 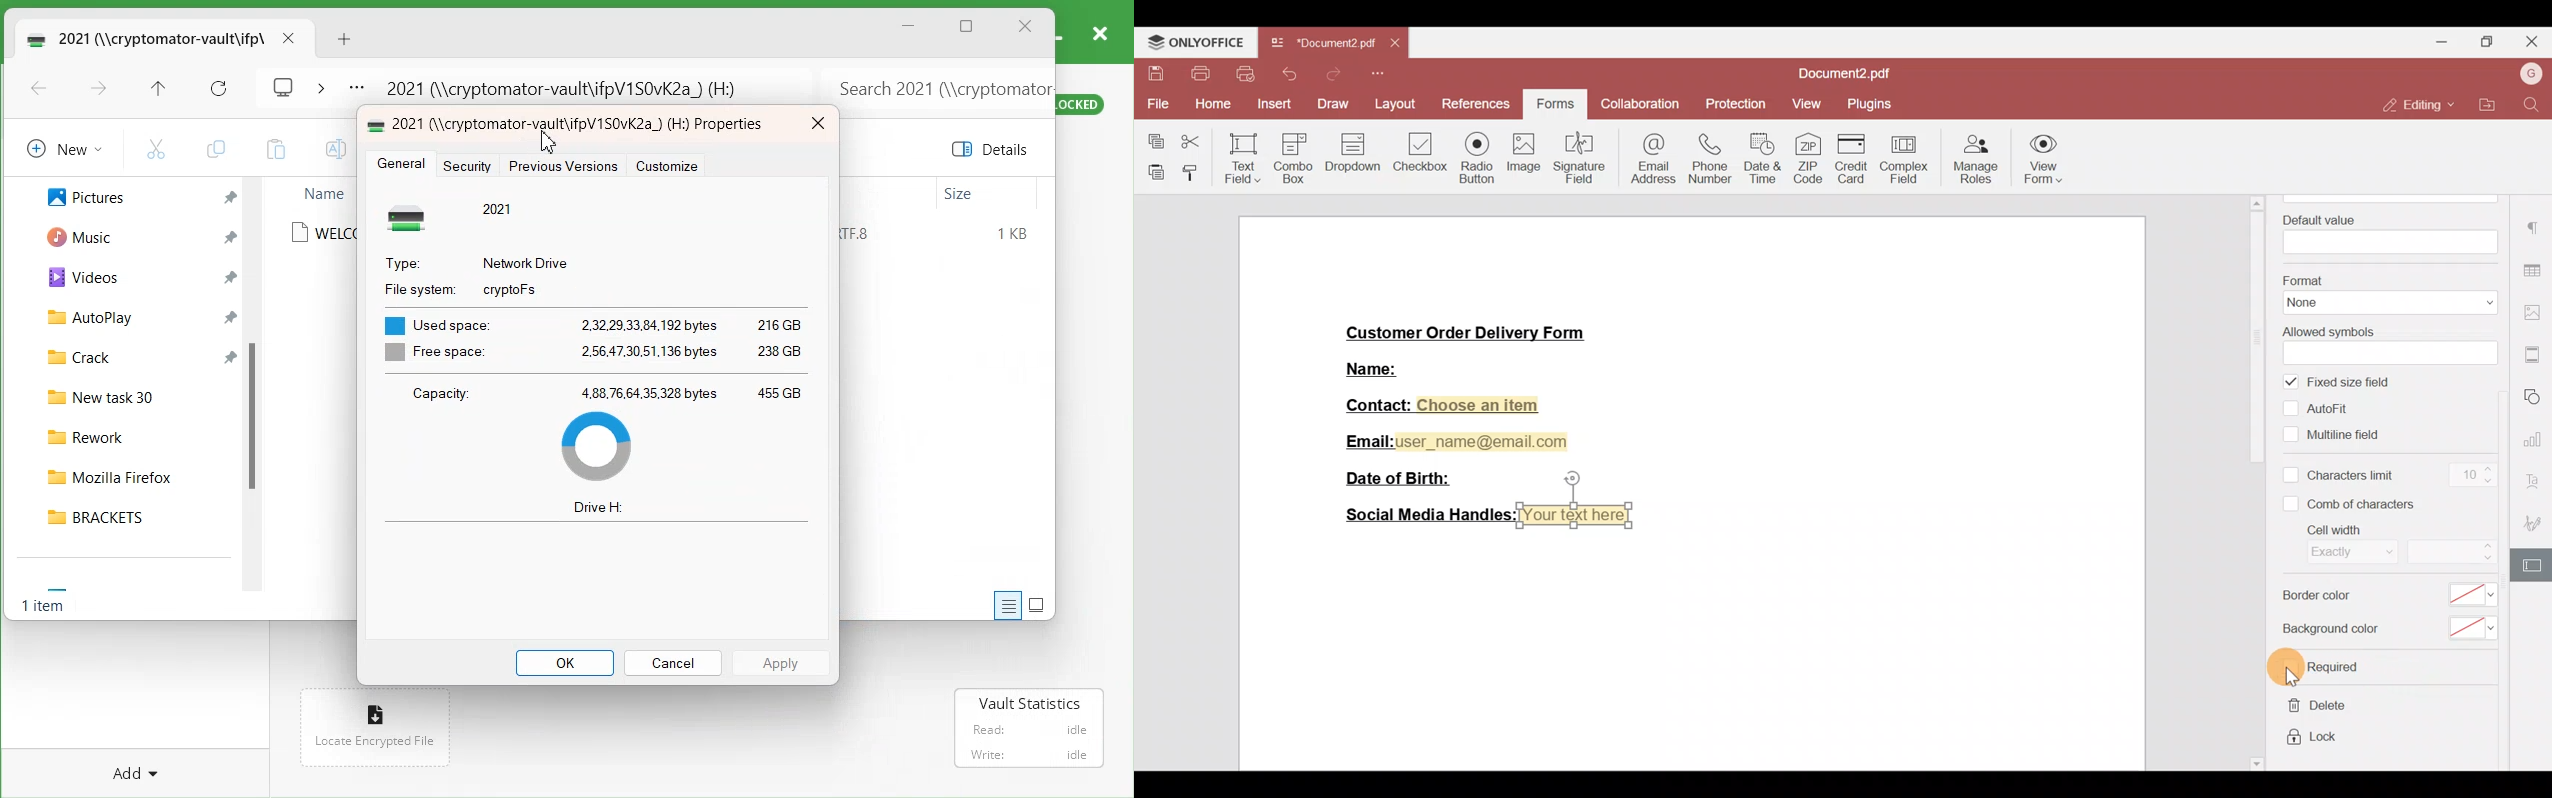 What do you see at coordinates (1805, 107) in the screenshot?
I see `View` at bounding box center [1805, 107].